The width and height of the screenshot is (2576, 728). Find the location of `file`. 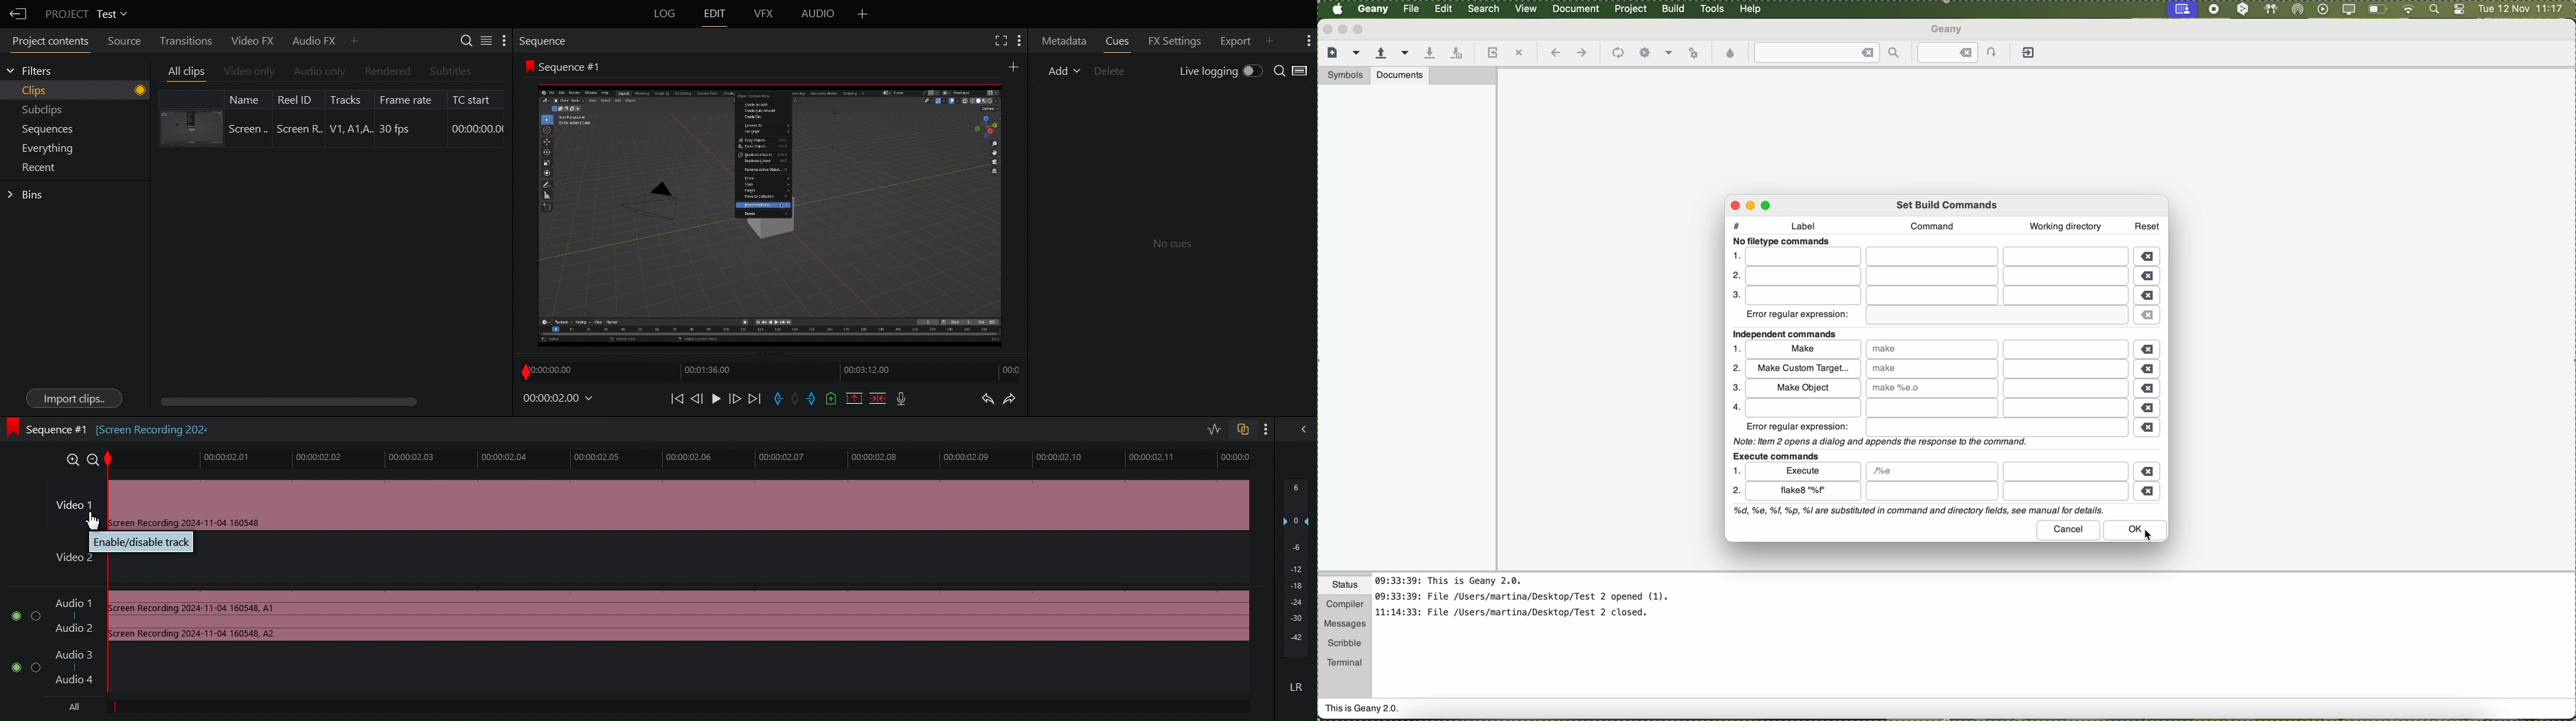

file is located at coordinates (2068, 349).